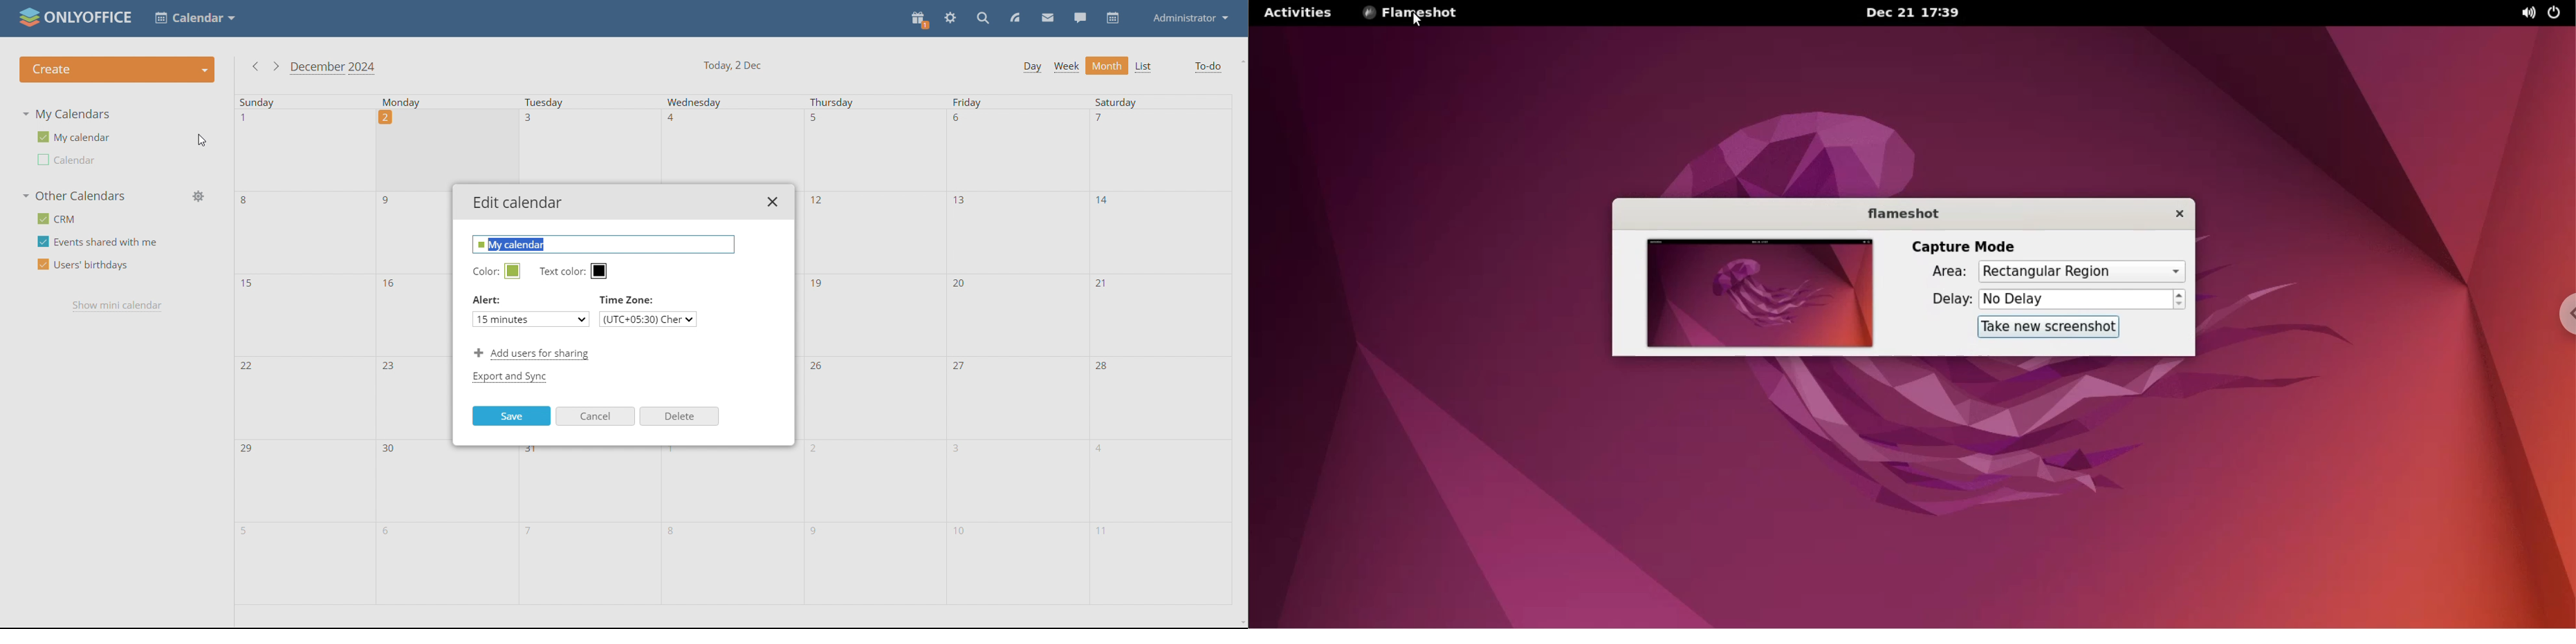  I want to click on thursday, so click(869, 101).